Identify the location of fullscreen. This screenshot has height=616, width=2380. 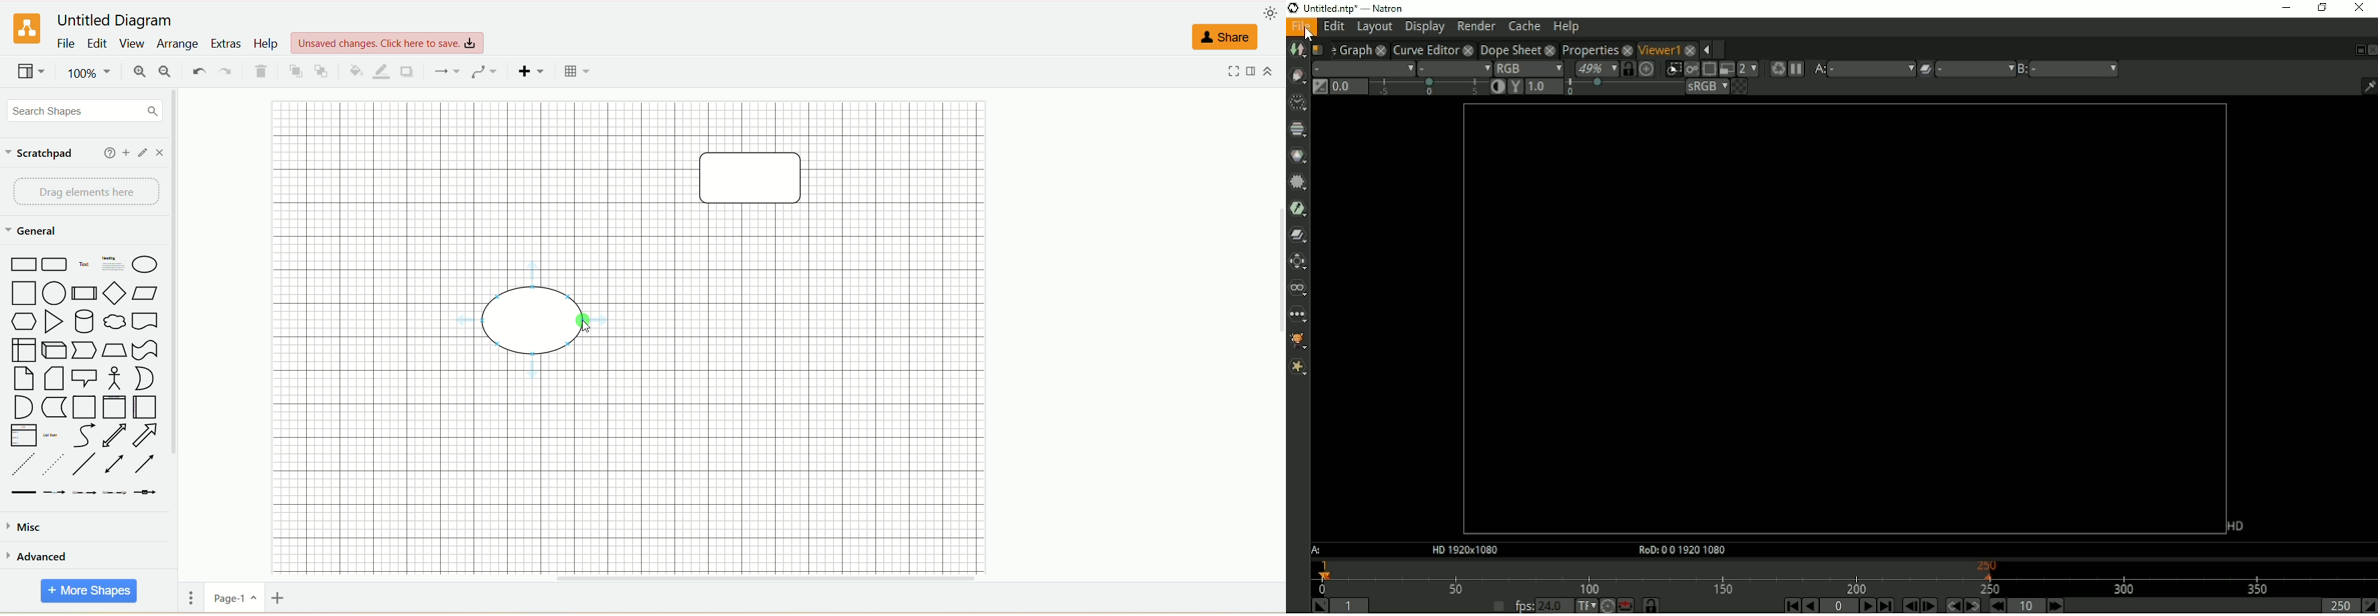
(1233, 72).